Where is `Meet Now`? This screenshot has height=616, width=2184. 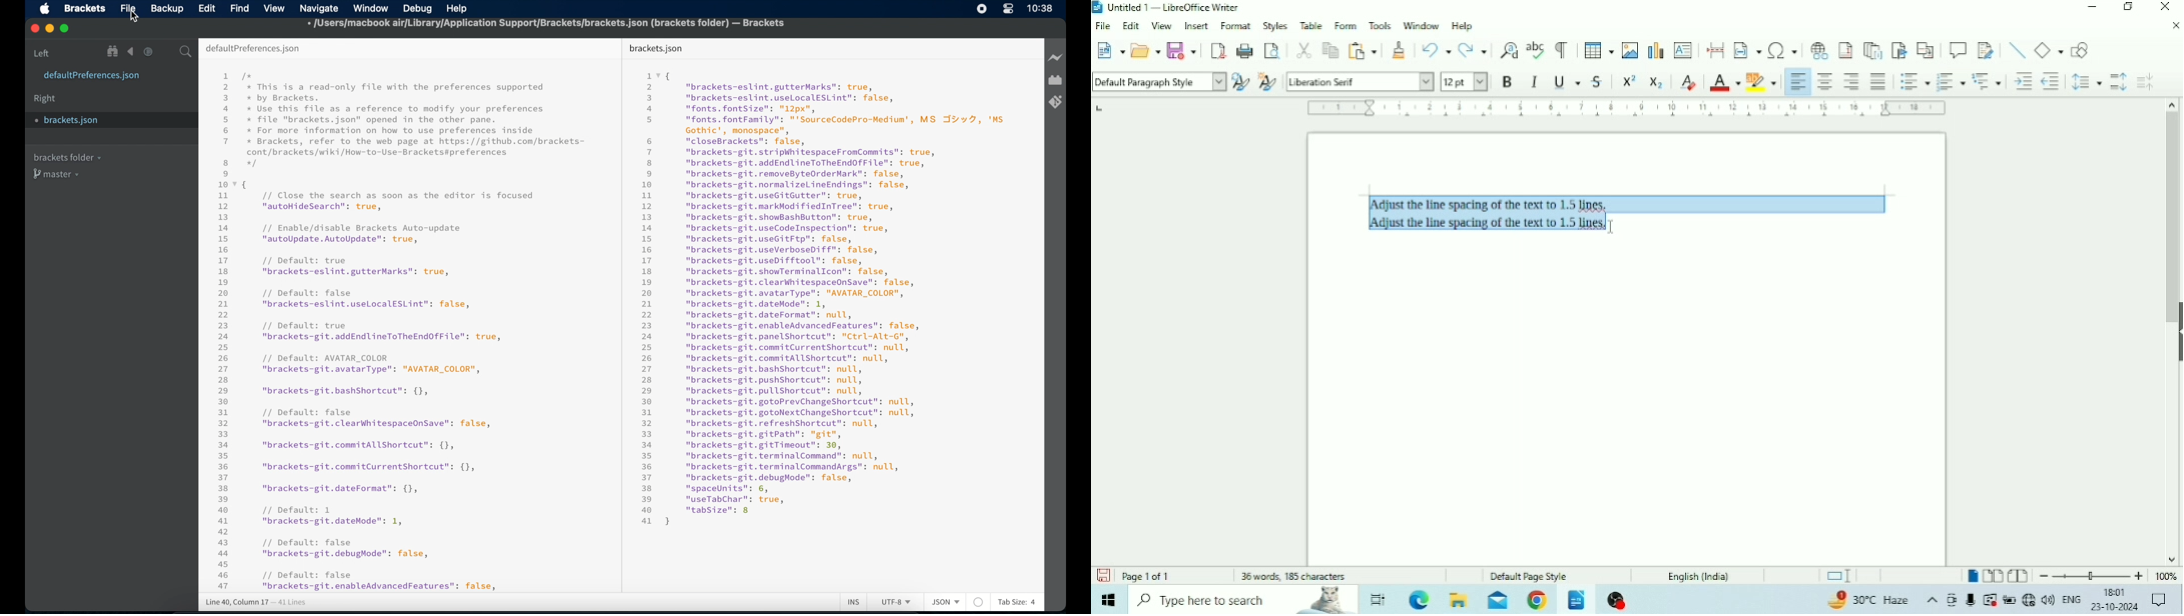 Meet Now is located at coordinates (1953, 600).